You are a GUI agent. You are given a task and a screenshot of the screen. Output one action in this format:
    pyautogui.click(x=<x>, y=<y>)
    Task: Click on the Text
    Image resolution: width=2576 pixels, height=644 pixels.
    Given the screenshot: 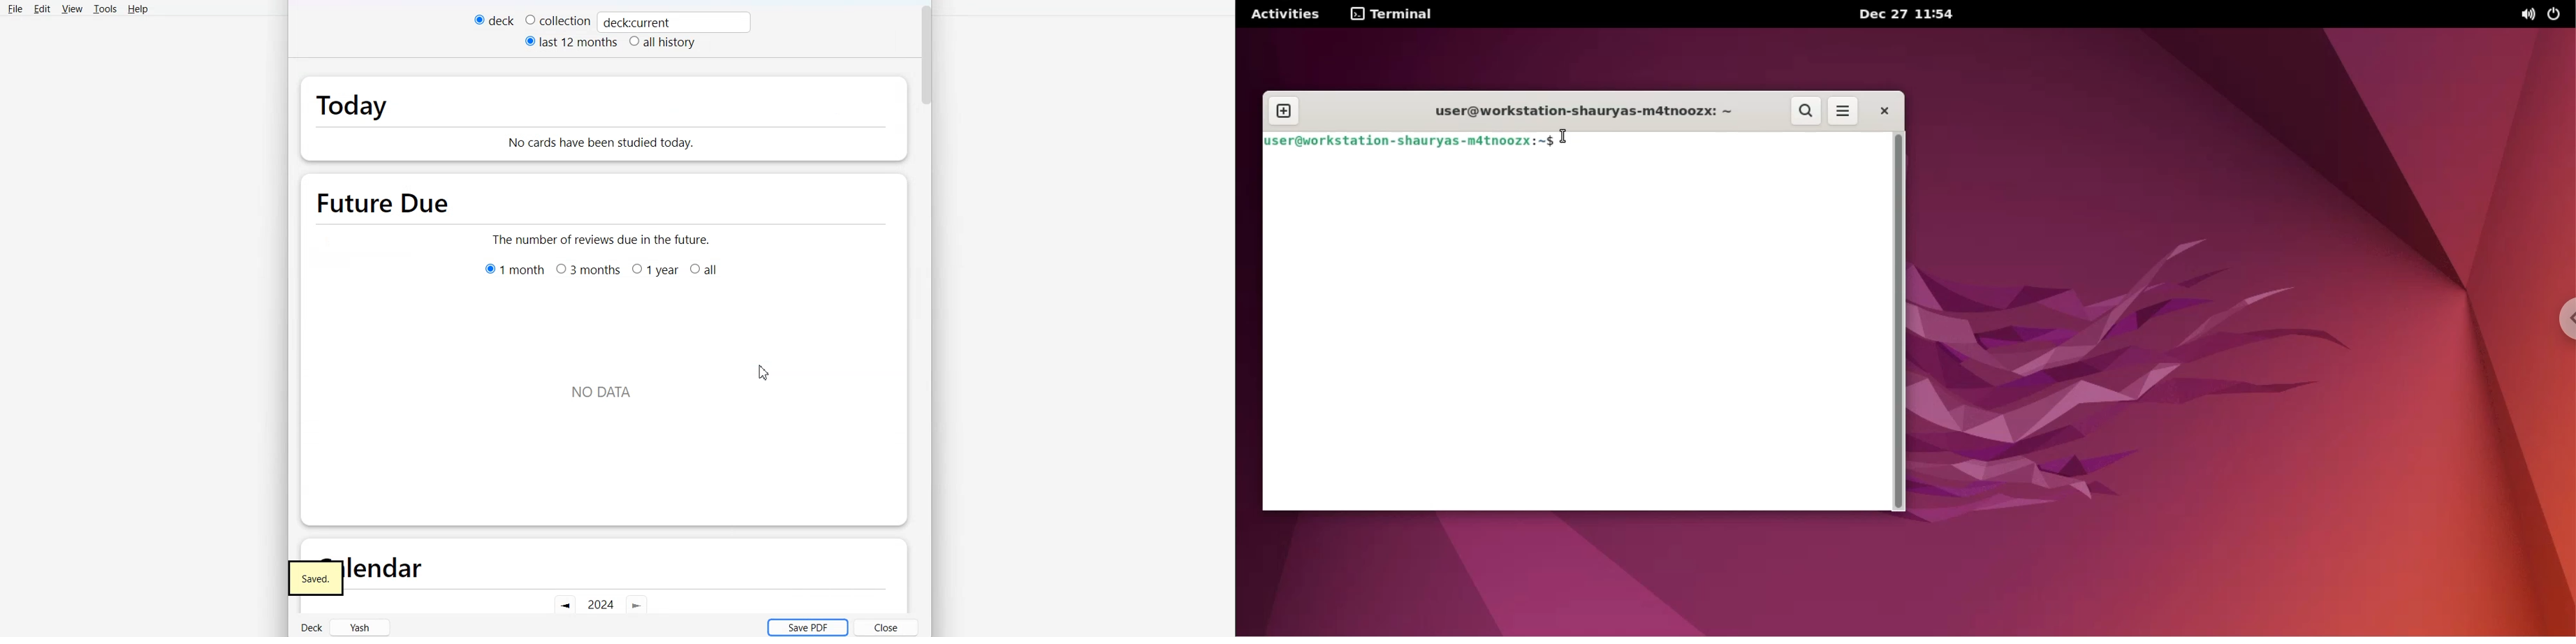 What is the action you would take?
    pyautogui.click(x=638, y=23)
    